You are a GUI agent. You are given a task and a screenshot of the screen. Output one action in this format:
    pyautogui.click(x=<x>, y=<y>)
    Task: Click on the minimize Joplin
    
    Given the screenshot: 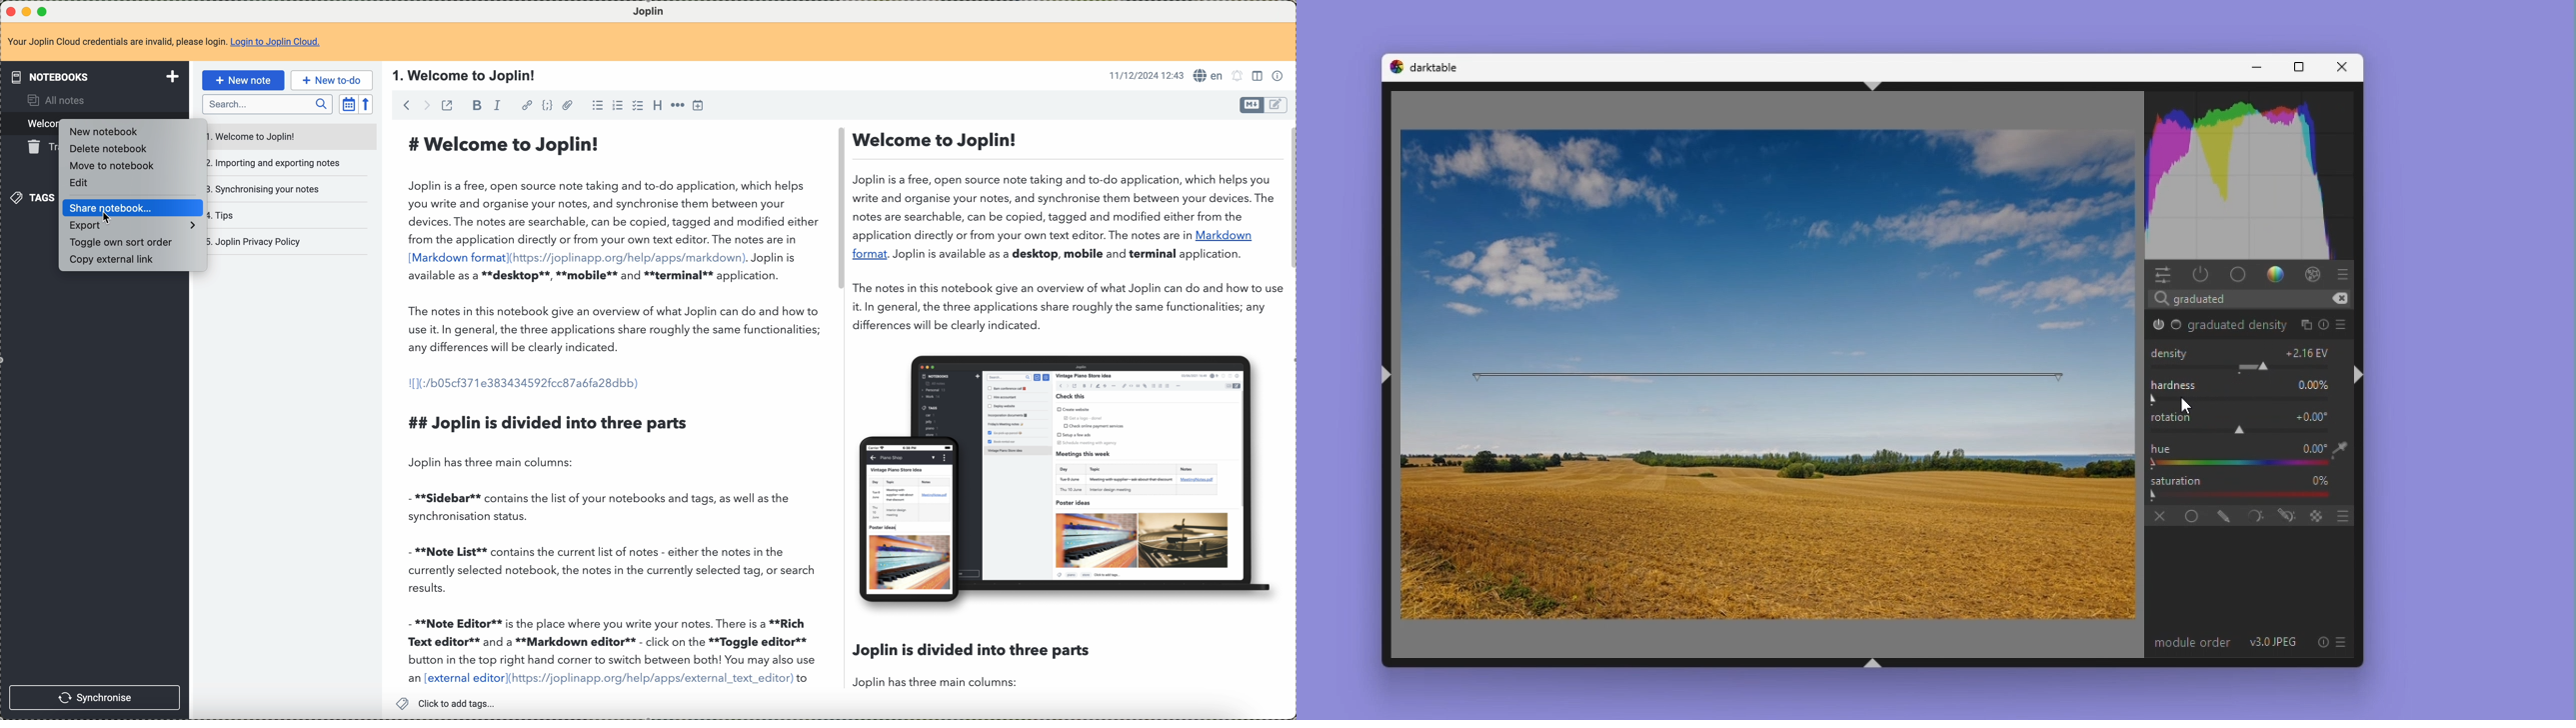 What is the action you would take?
    pyautogui.click(x=27, y=12)
    